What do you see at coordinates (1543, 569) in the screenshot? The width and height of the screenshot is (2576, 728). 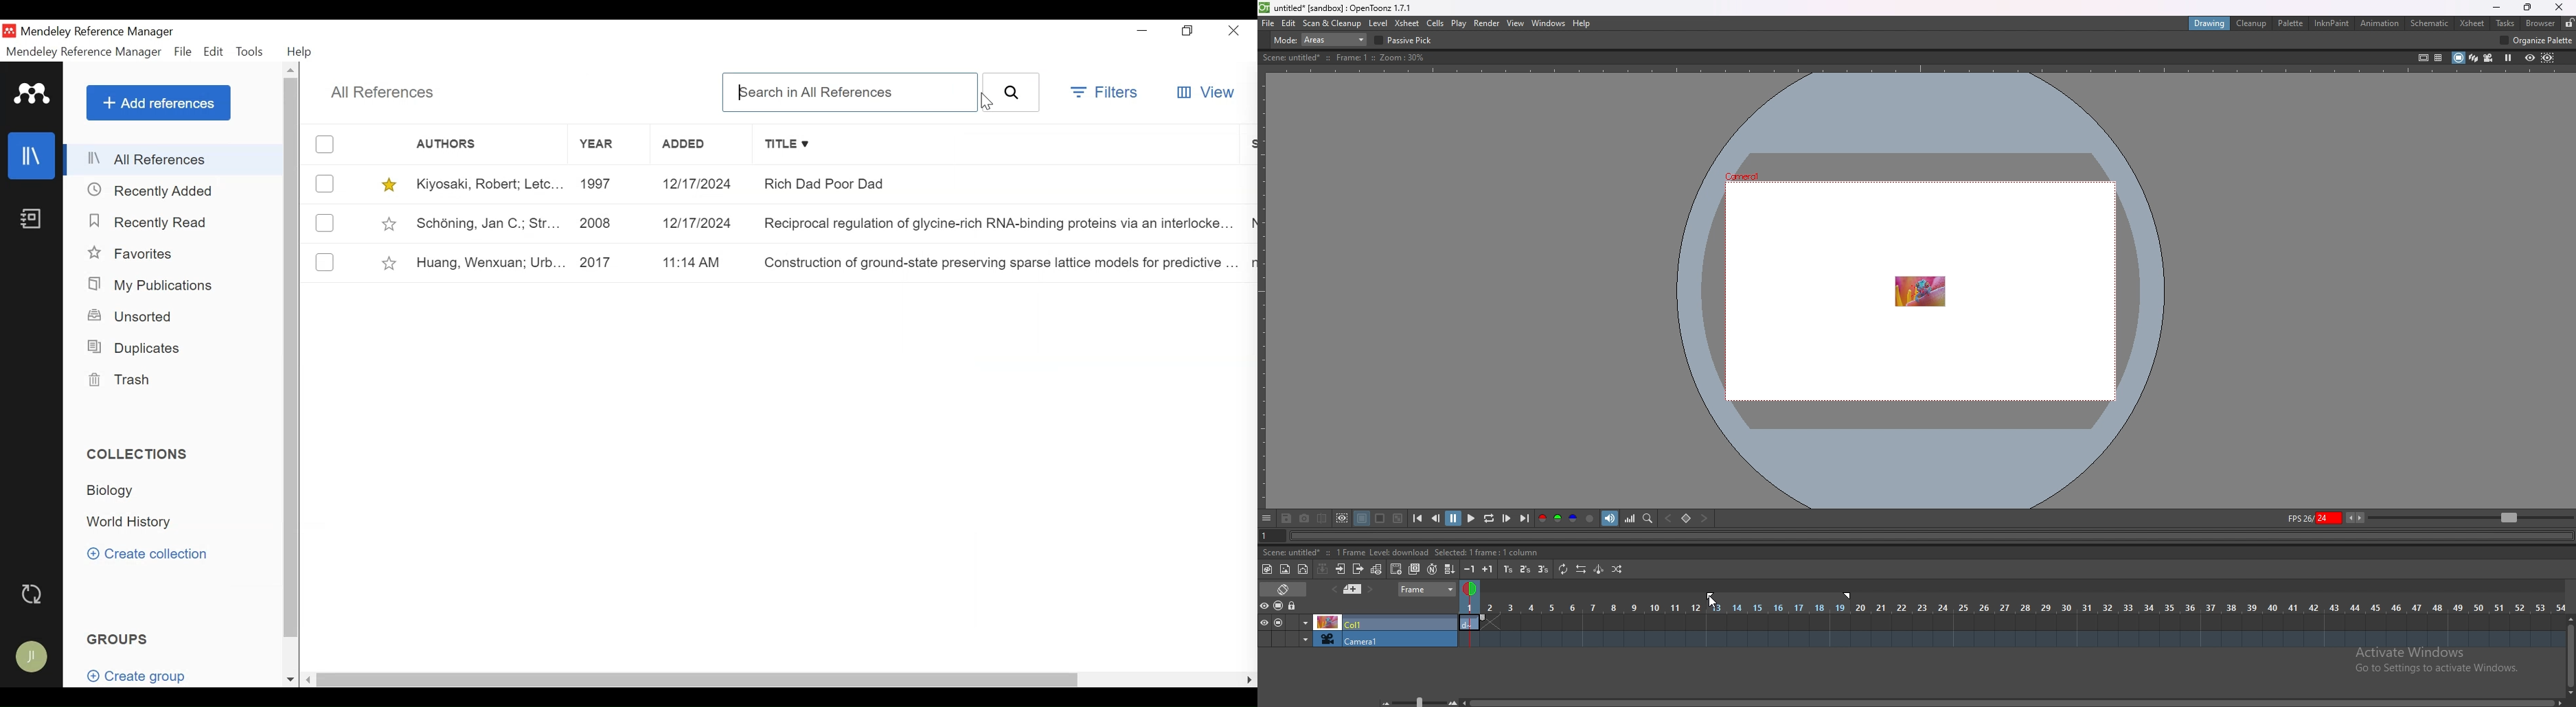 I see `reframe on 3s` at bounding box center [1543, 569].